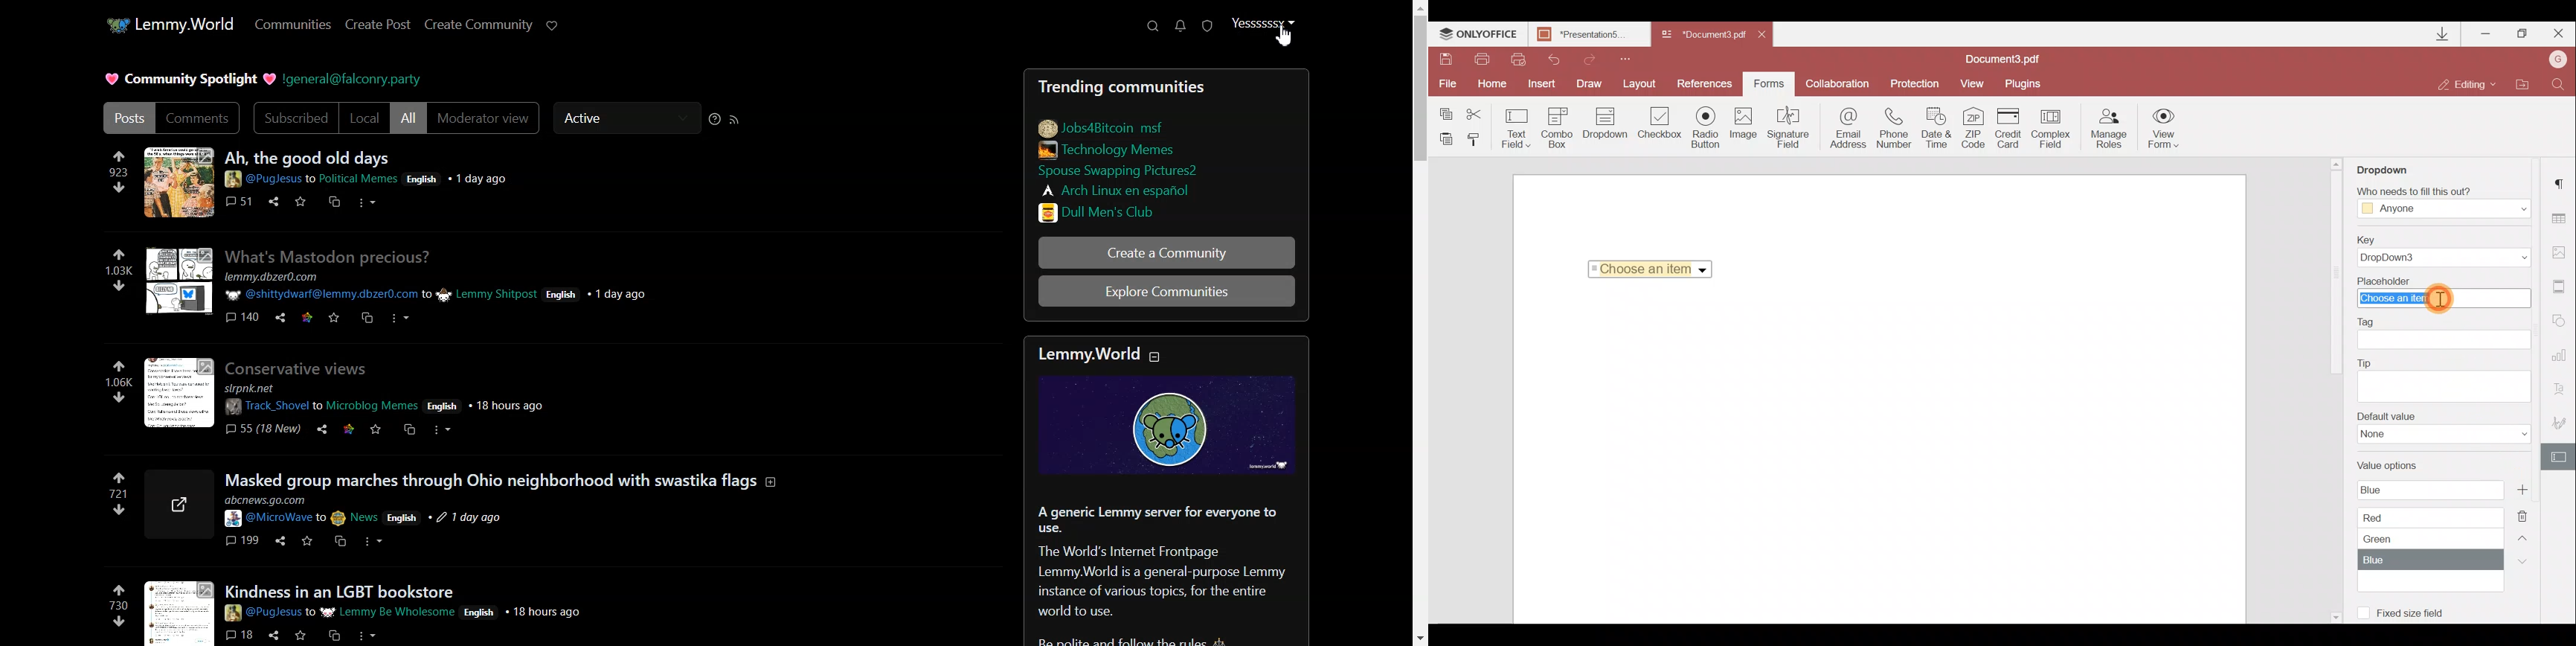  Describe the element at coordinates (168, 25) in the screenshot. I see `Home page` at that location.